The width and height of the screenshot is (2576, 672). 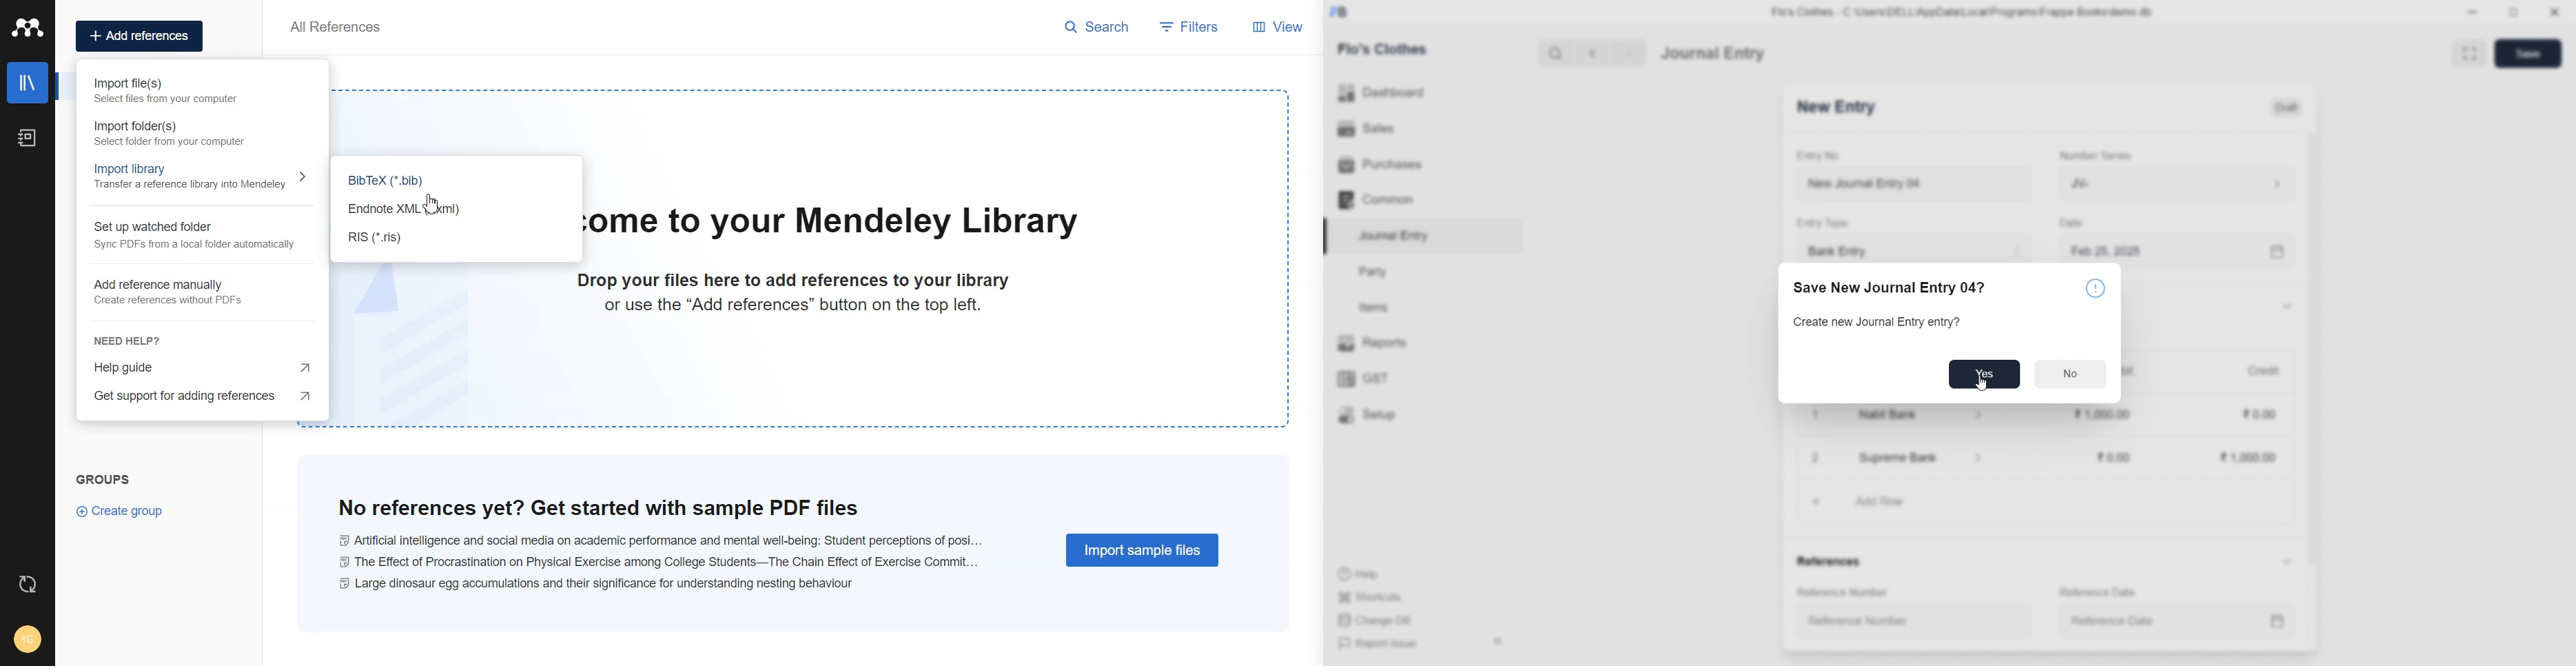 I want to click on Logo, so click(x=28, y=28).